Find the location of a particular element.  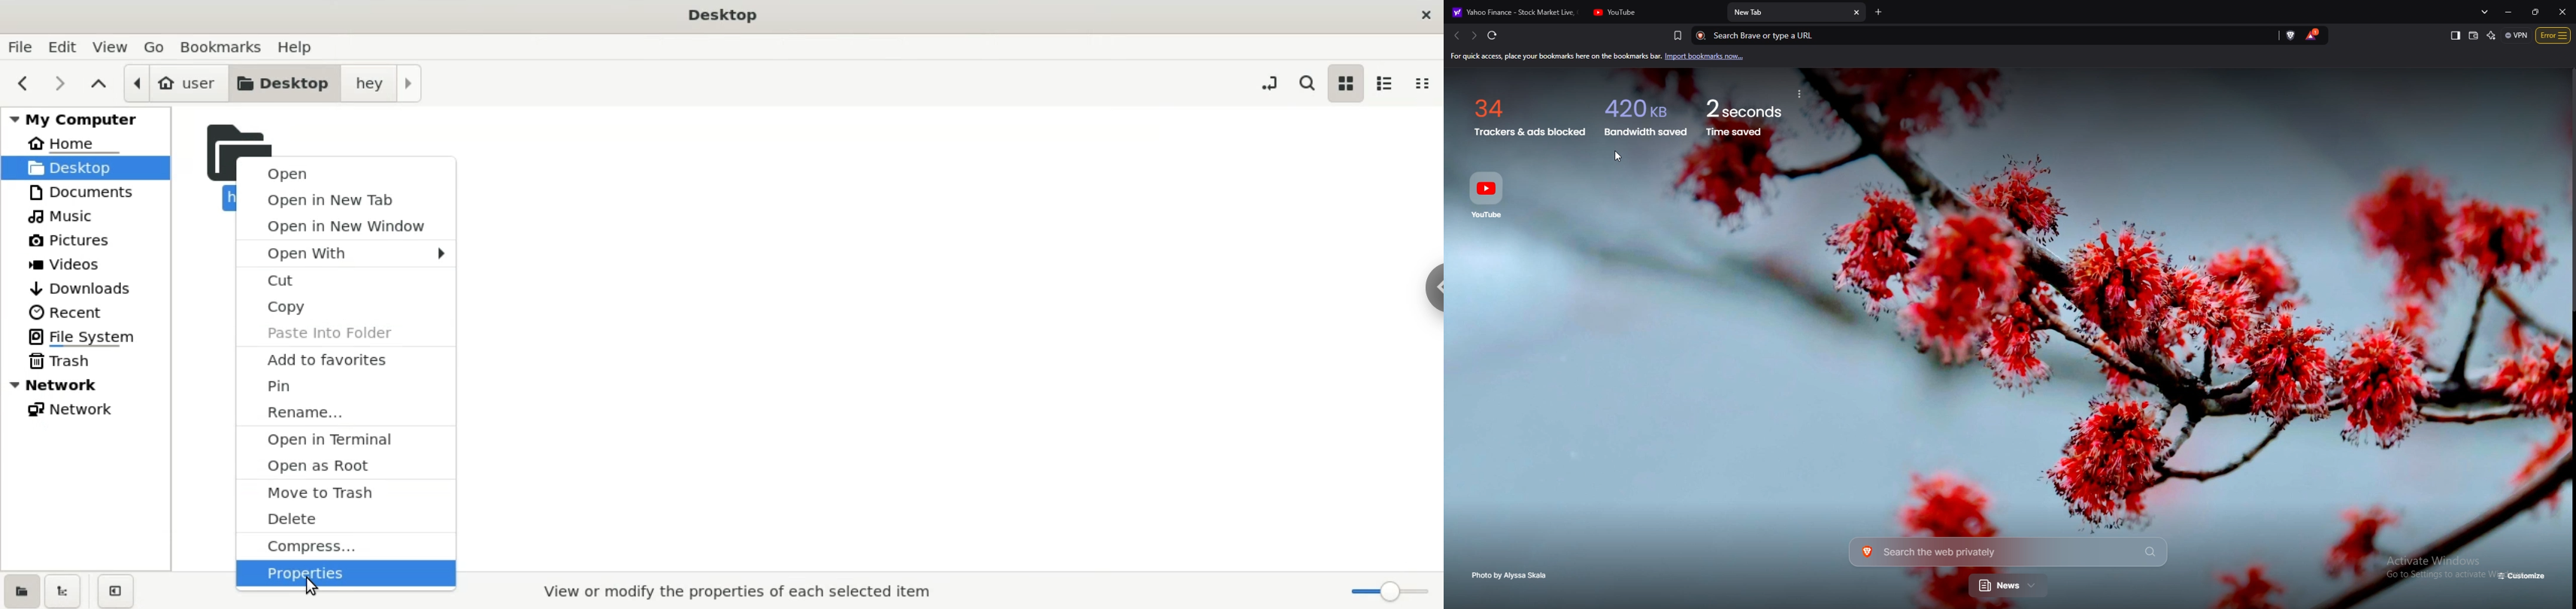

trash is located at coordinates (86, 359).